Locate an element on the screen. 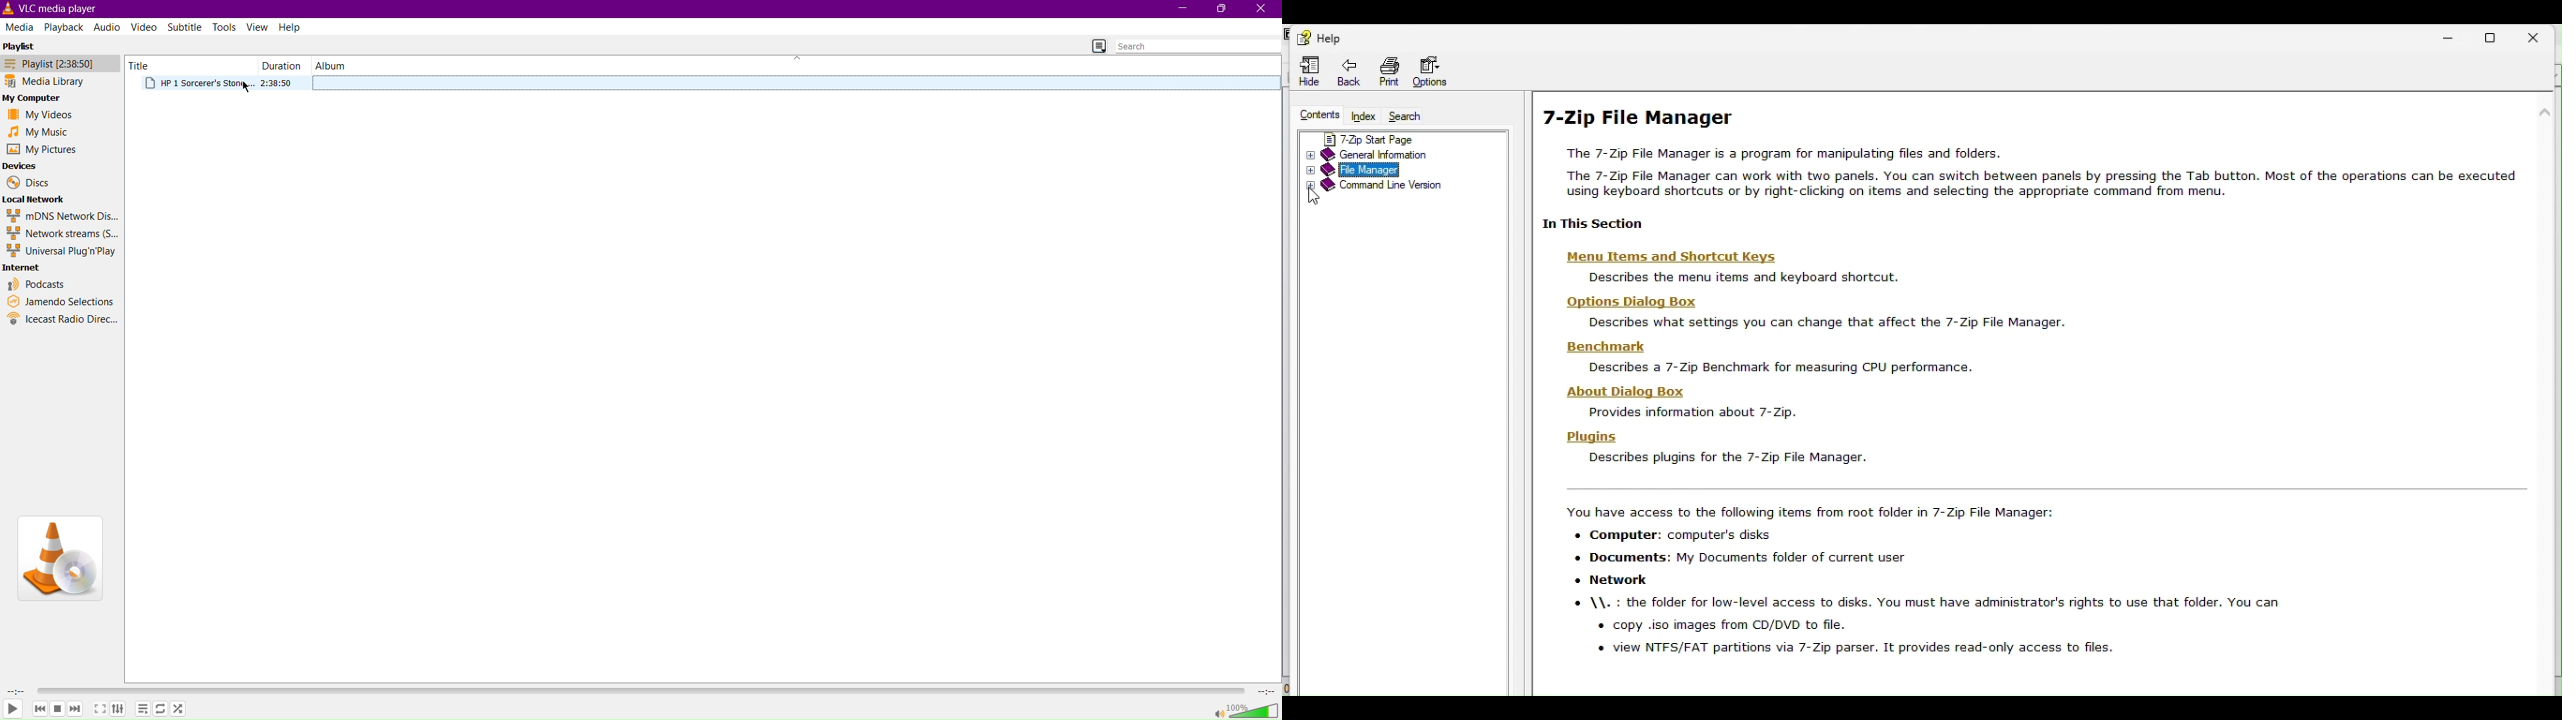 This screenshot has width=2576, height=728. Jamendo Selections is located at coordinates (61, 302).